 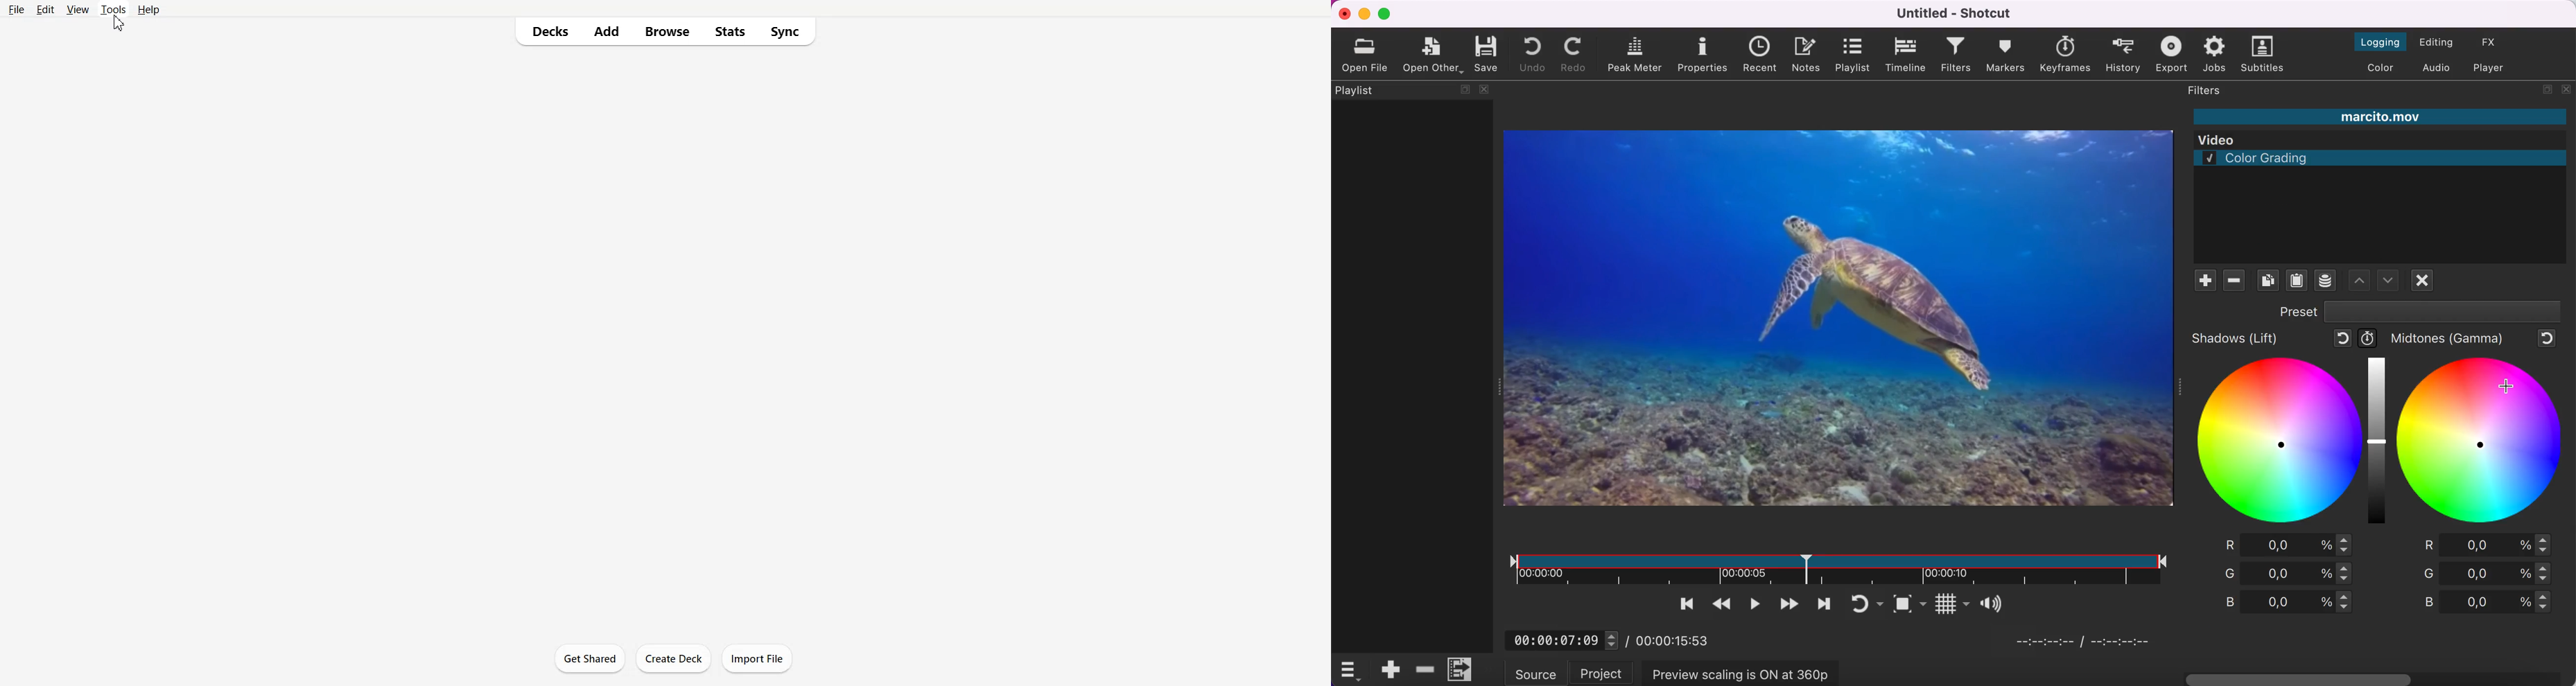 I want to click on Cursor, so click(x=119, y=24).